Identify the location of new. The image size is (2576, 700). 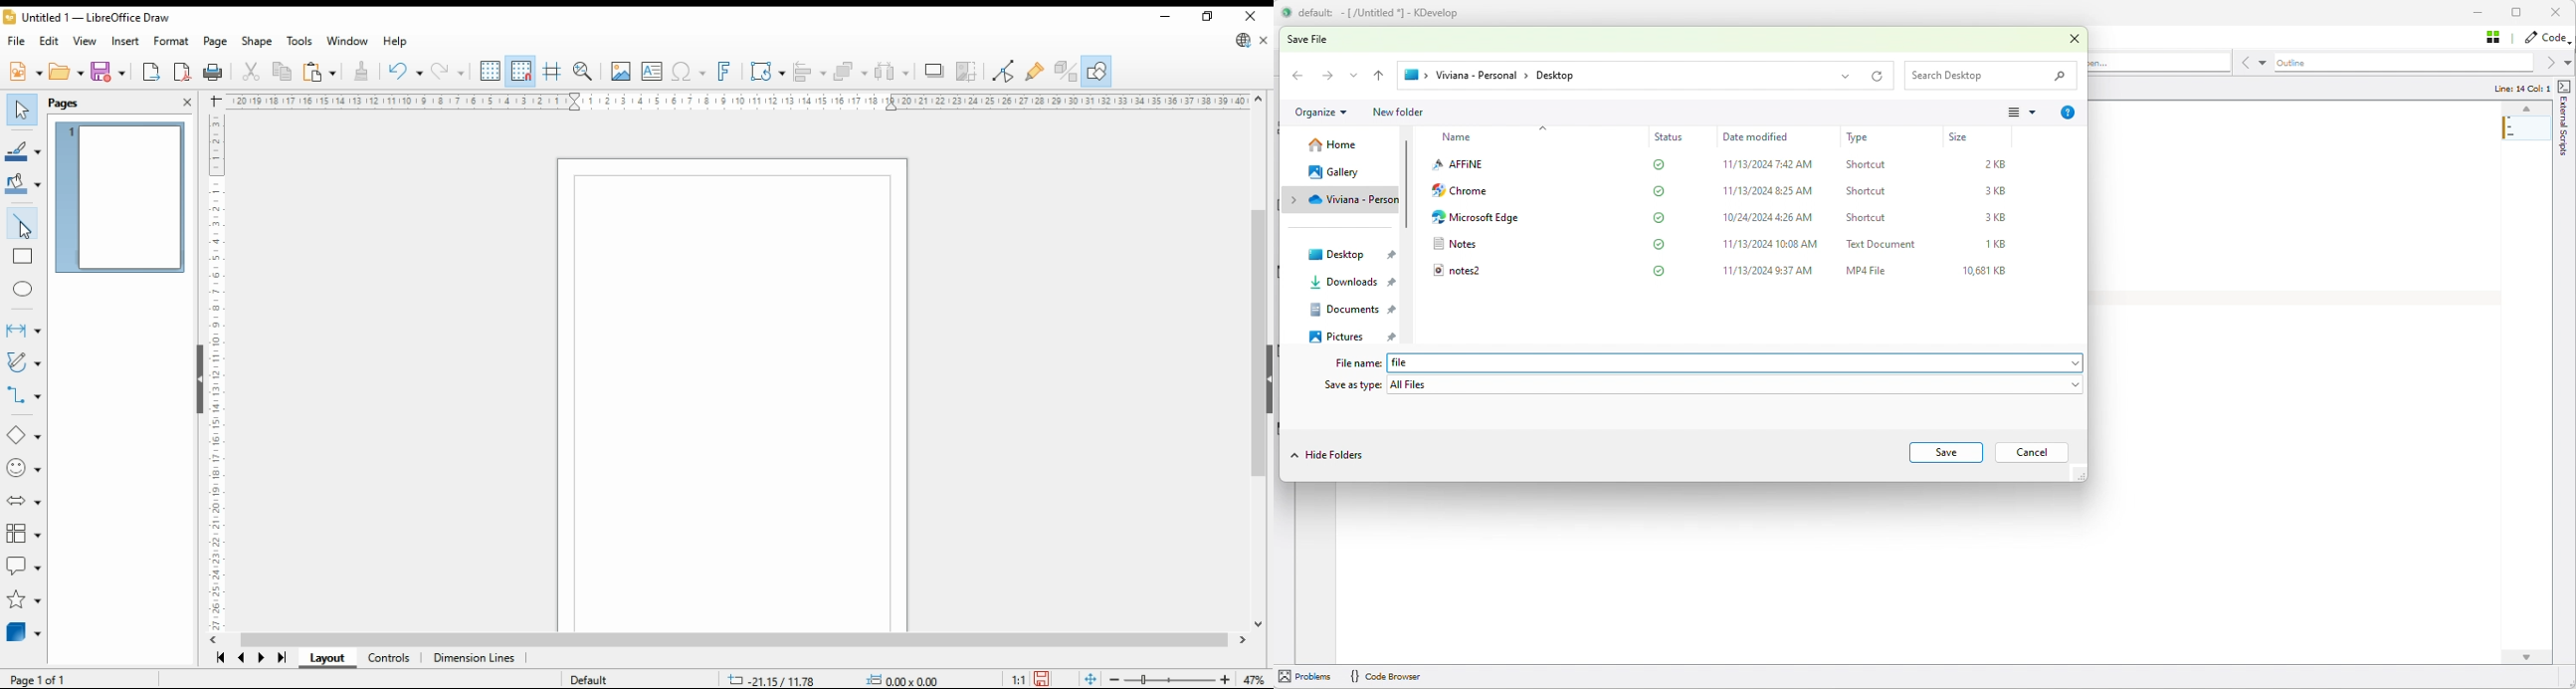
(24, 74).